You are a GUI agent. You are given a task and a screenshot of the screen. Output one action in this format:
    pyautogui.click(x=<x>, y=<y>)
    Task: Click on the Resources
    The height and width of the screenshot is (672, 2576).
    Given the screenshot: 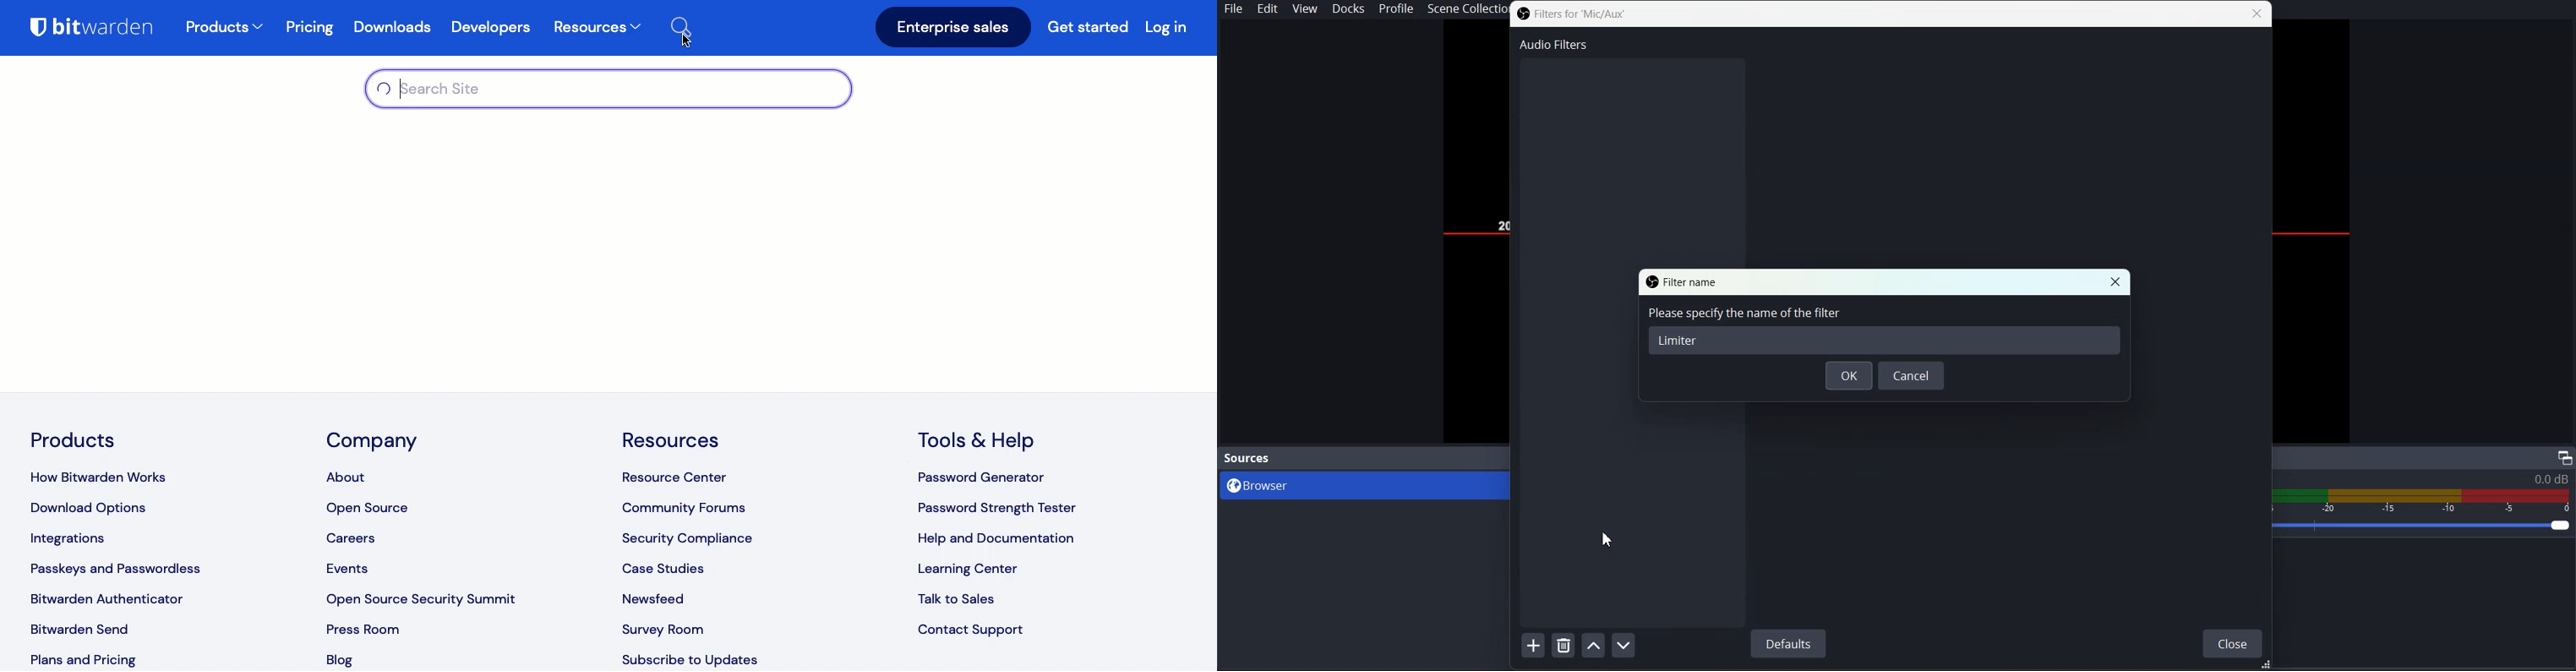 What is the action you would take?
    pyautogui.click(x=597, y=29)
    